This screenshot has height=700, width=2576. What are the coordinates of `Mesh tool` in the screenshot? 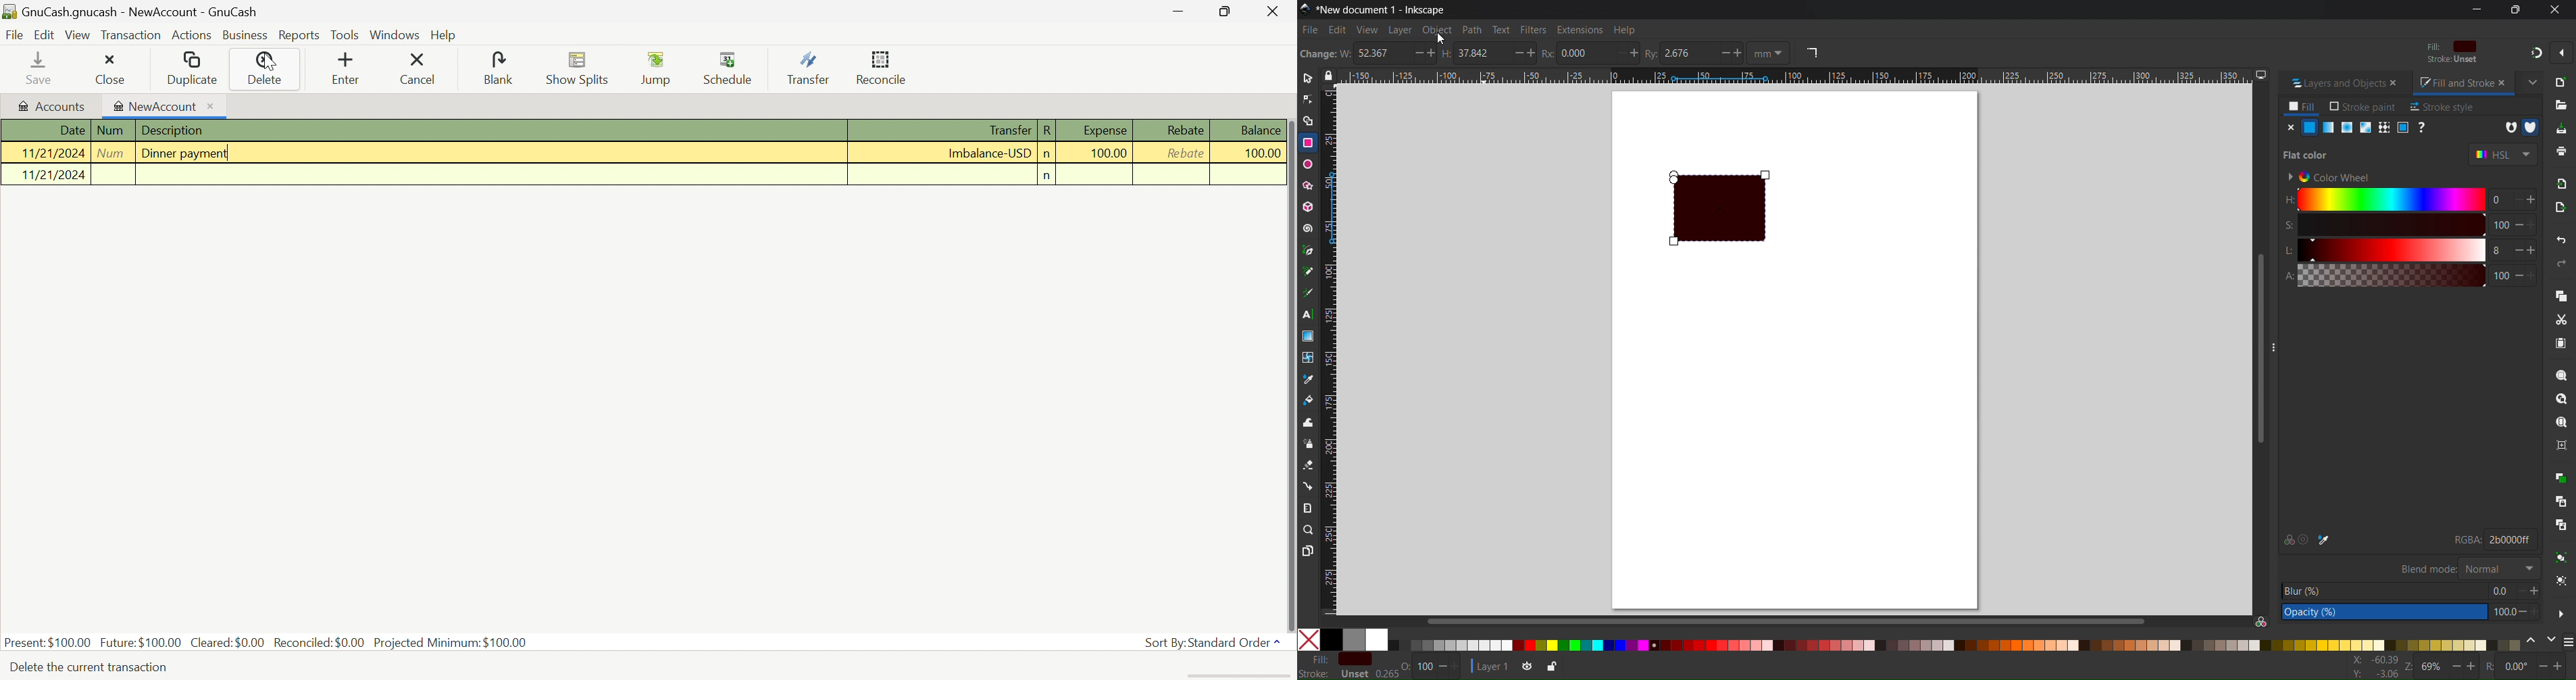 It's located at (1308, 357).